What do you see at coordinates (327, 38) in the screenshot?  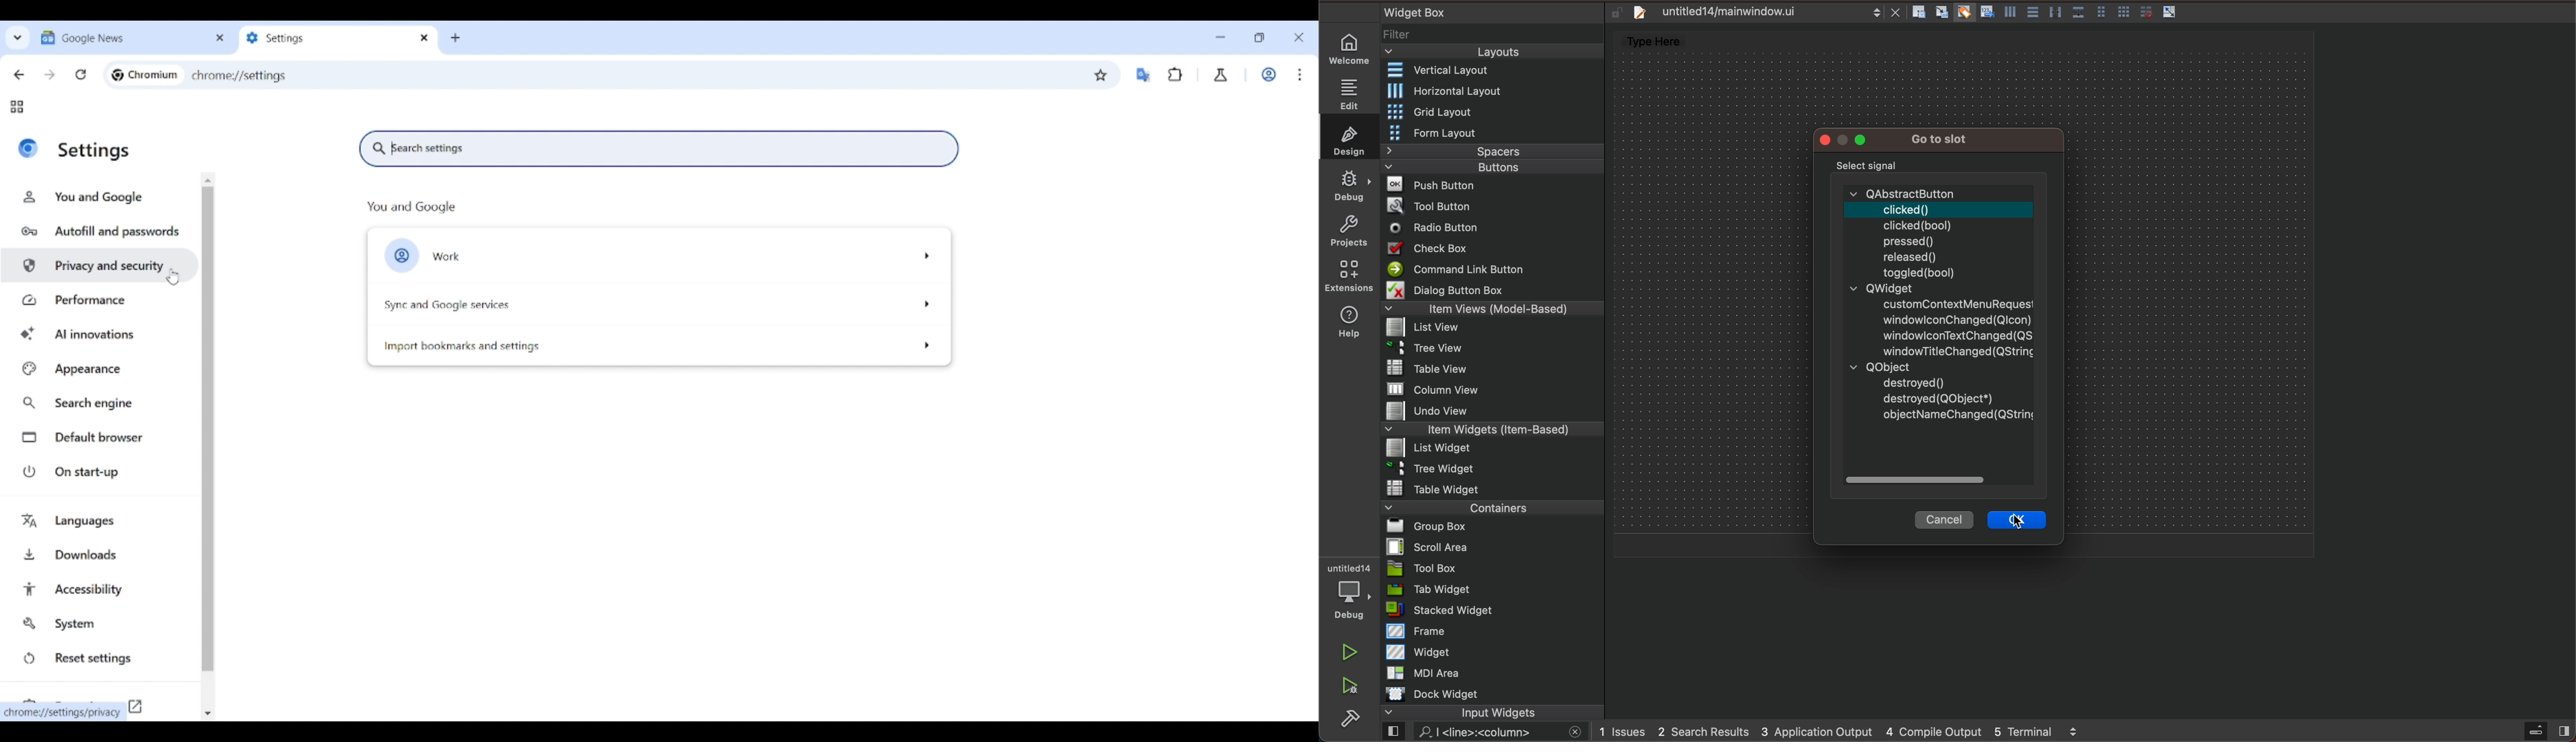 I see `Tab 2 changed` at bounding box center [327, 38].